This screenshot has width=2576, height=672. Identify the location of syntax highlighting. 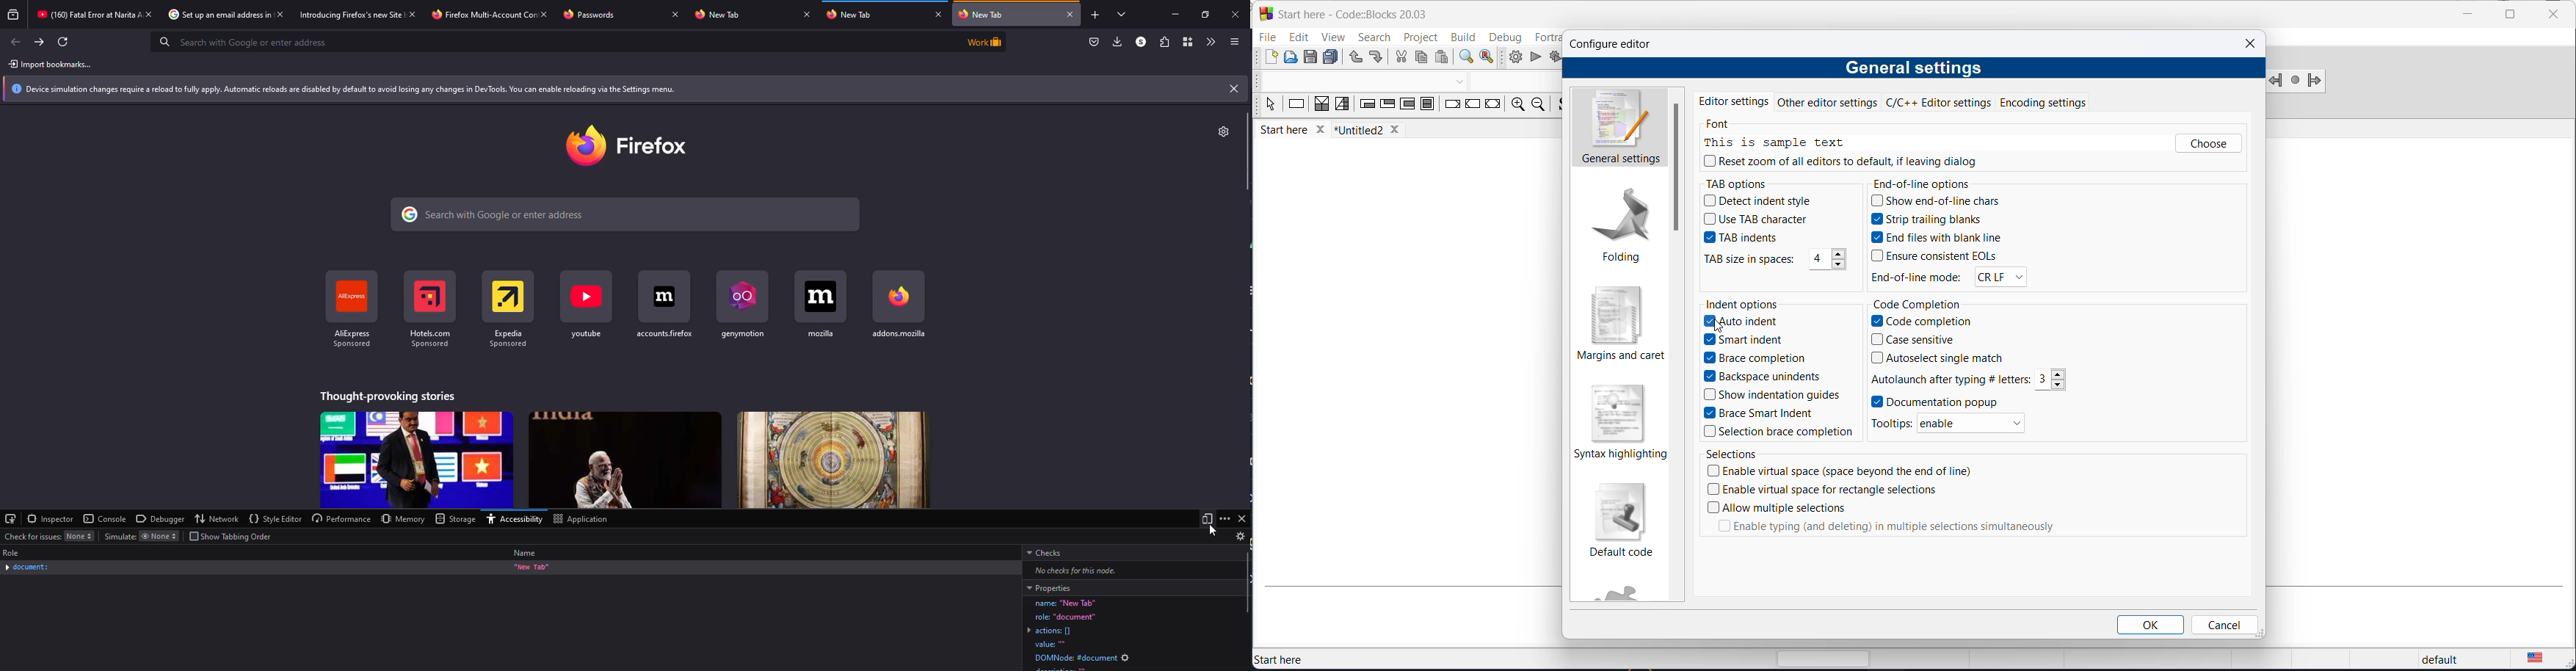
(1621, 421).